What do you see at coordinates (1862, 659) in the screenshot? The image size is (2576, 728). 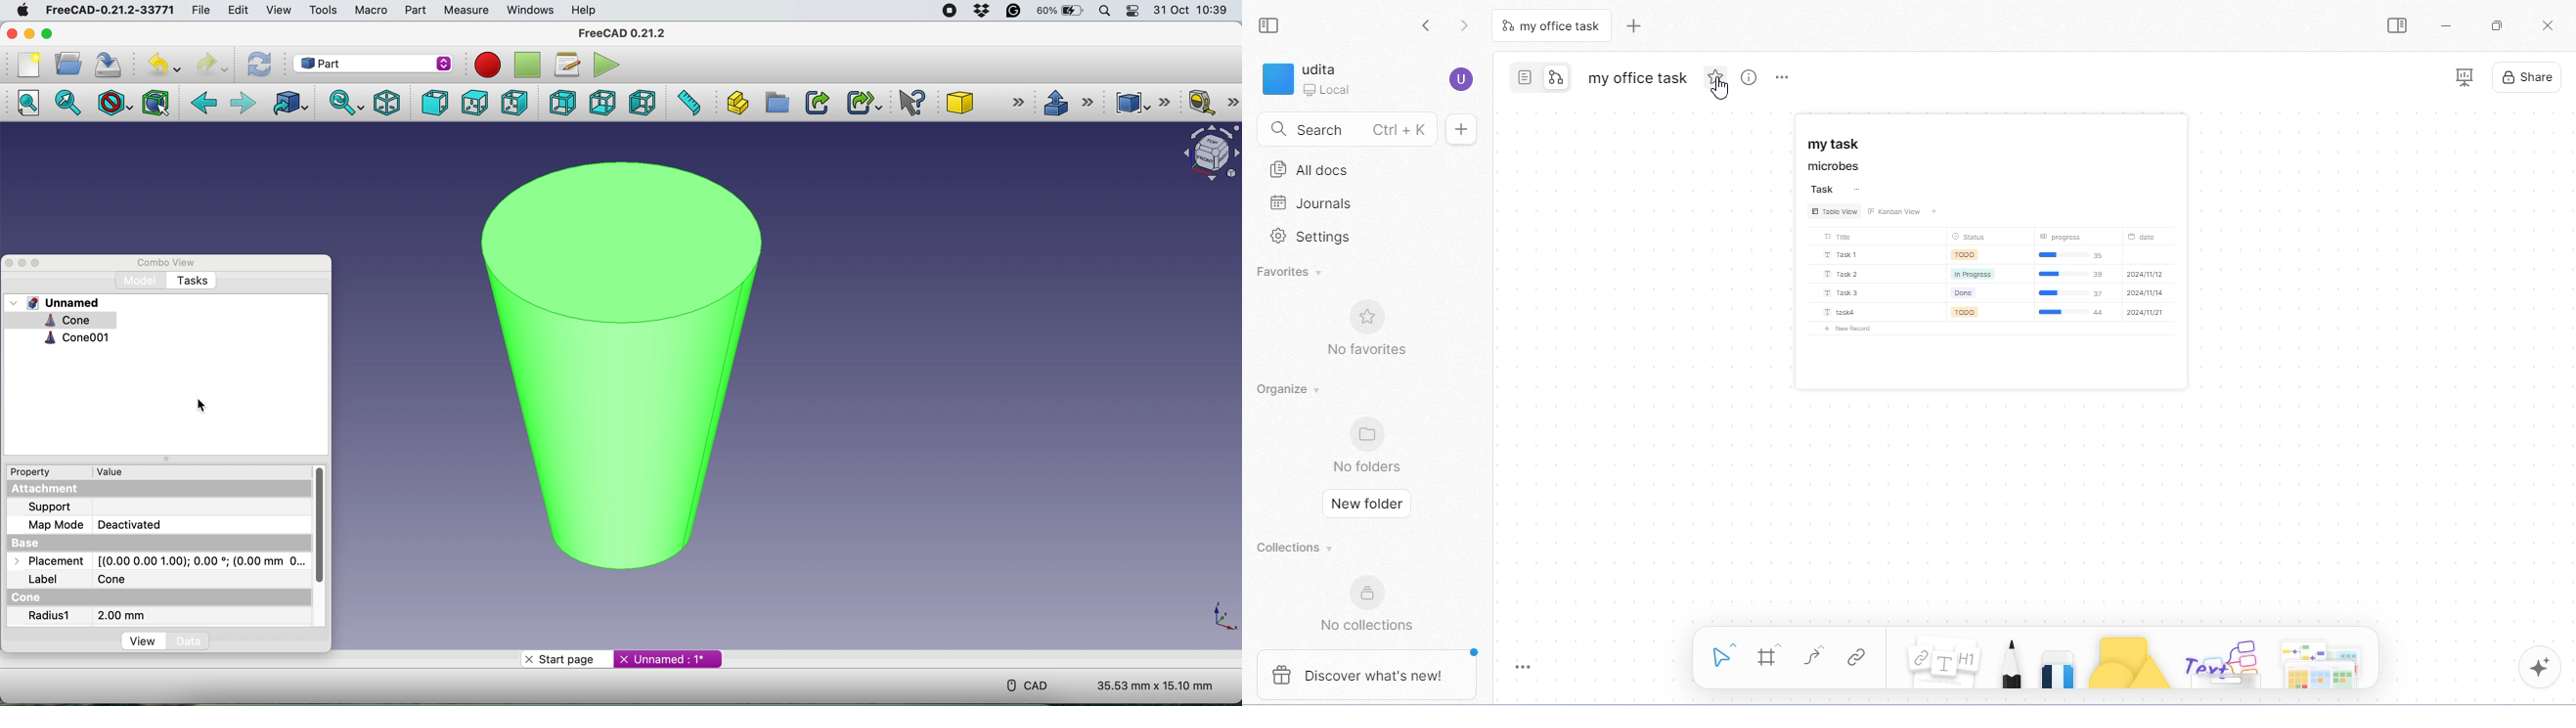 I see `link` at bounding box center [1862, 659].